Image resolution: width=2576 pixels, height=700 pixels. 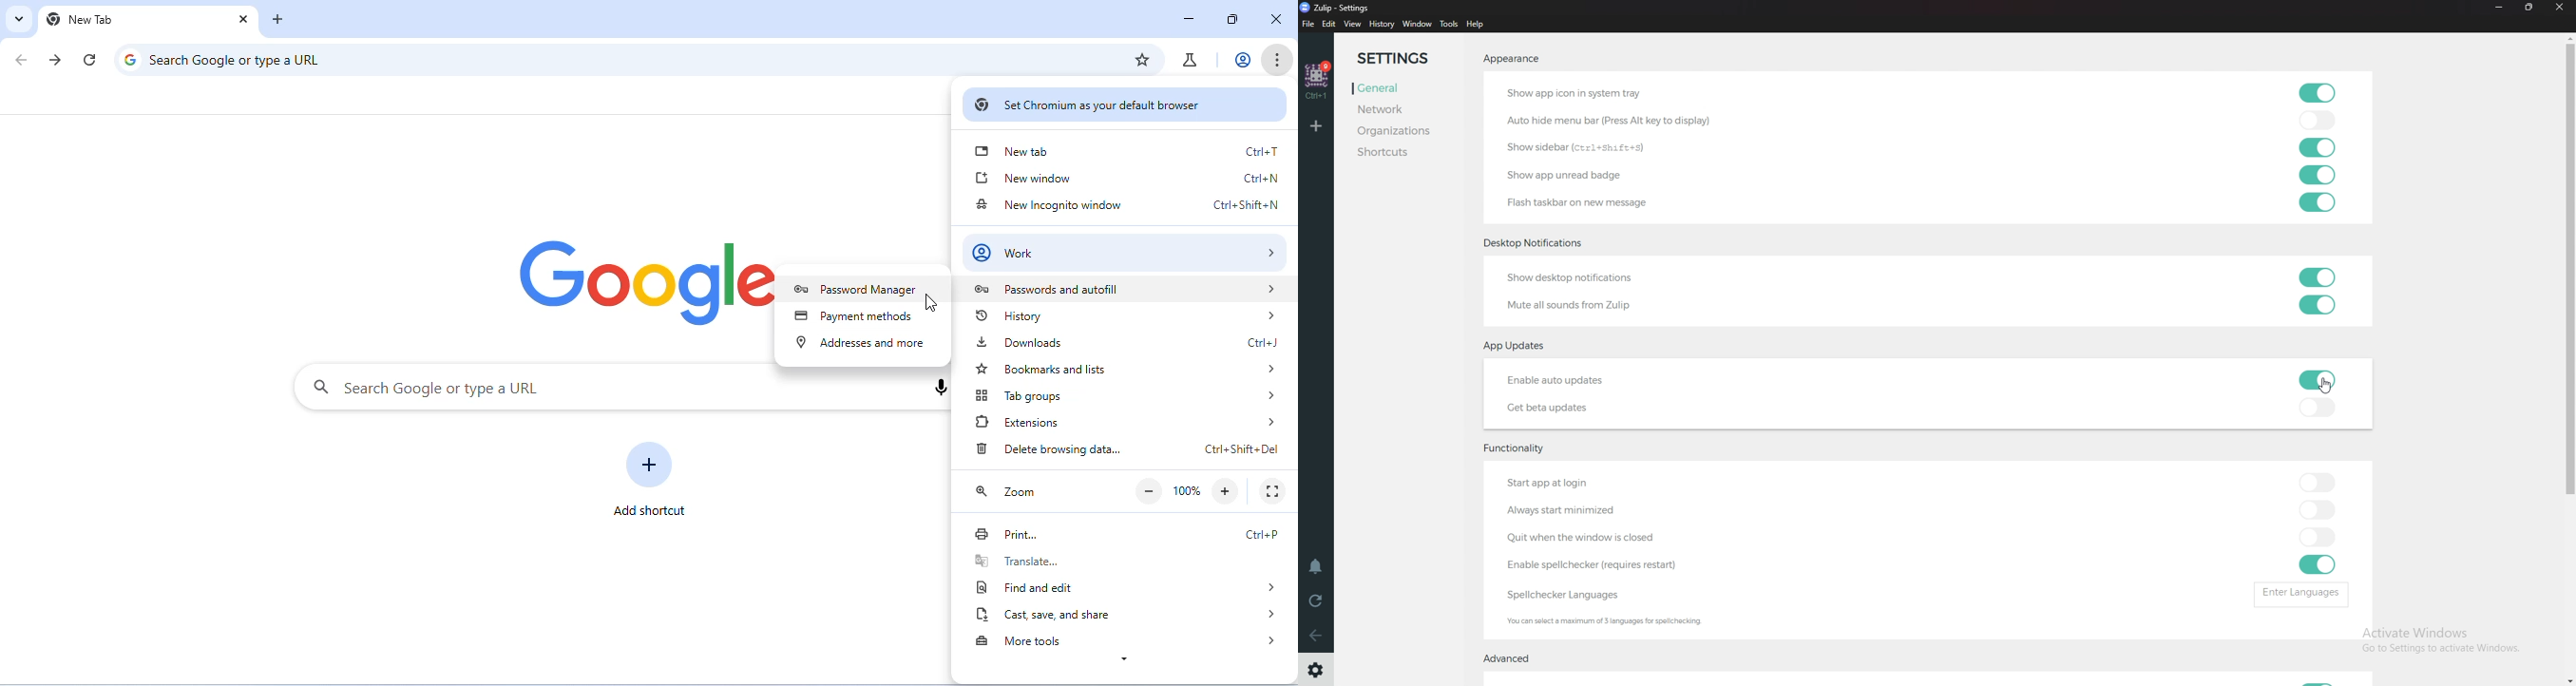 I want to click on toggle, so click(x=2314, y=146).